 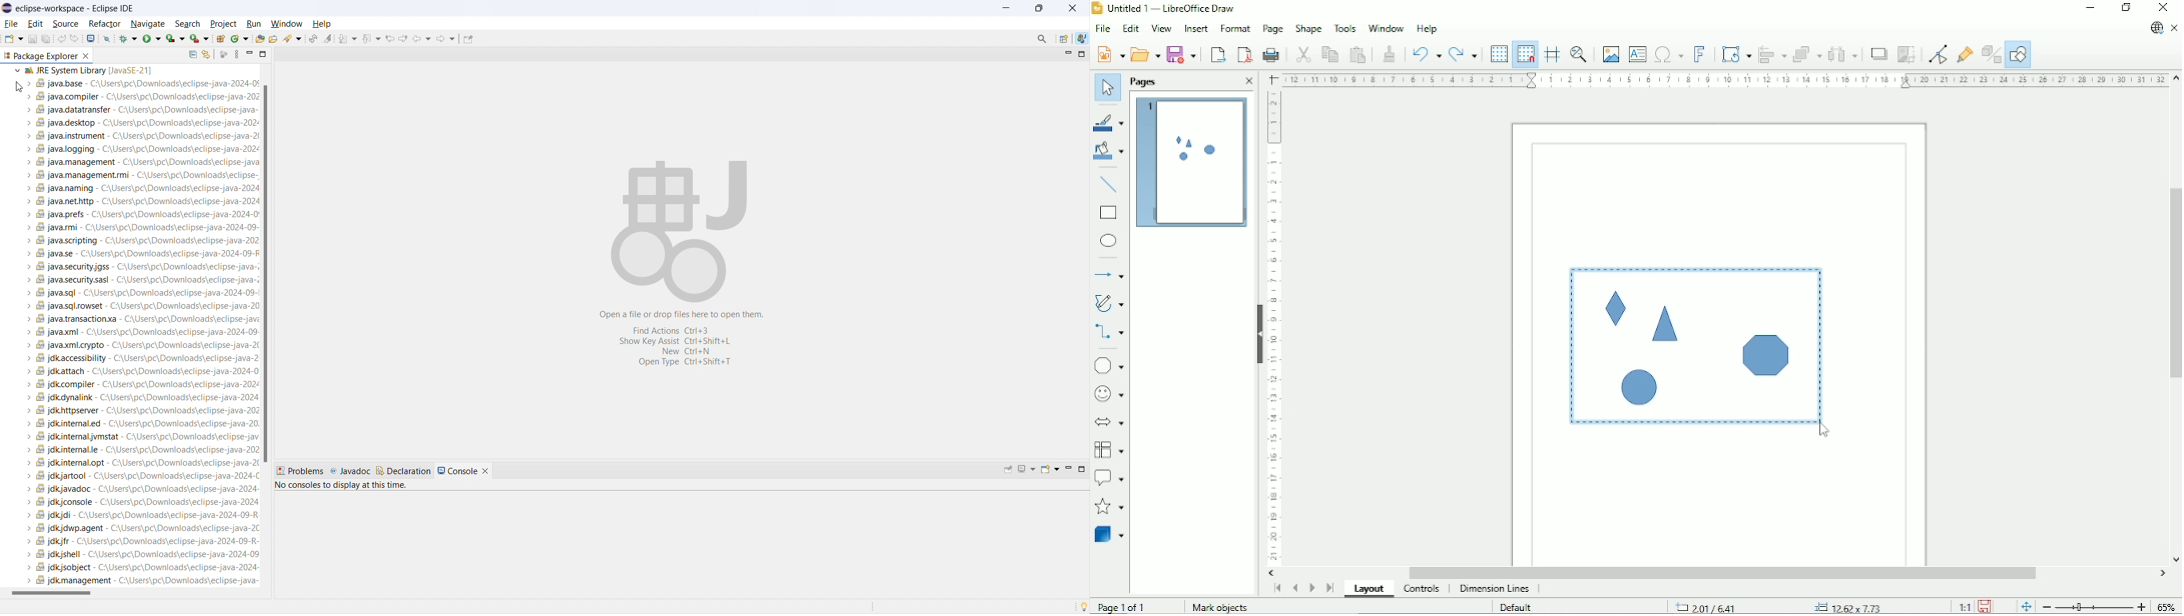 What do you see at coordinates (1386, 27) in the screenshot?
I see `Window` at bounding box center [1386, 27].